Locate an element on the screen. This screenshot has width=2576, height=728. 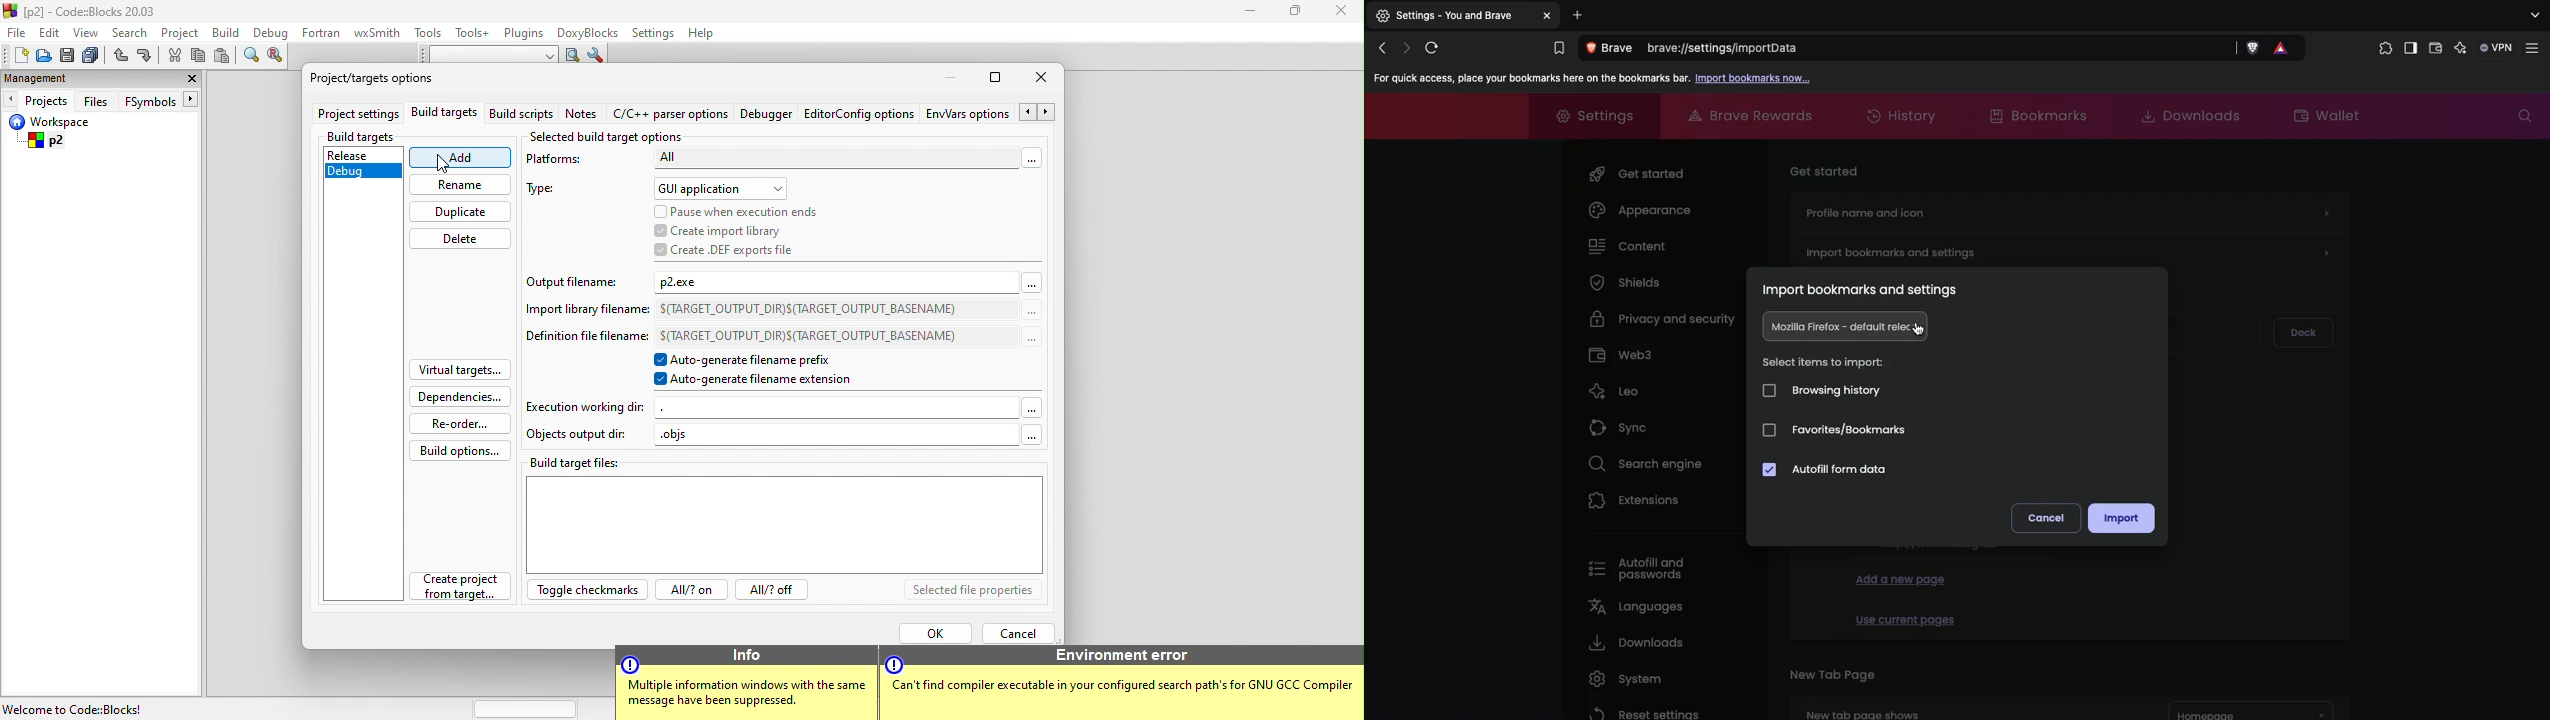
re order is located at coordinates (456, 423).